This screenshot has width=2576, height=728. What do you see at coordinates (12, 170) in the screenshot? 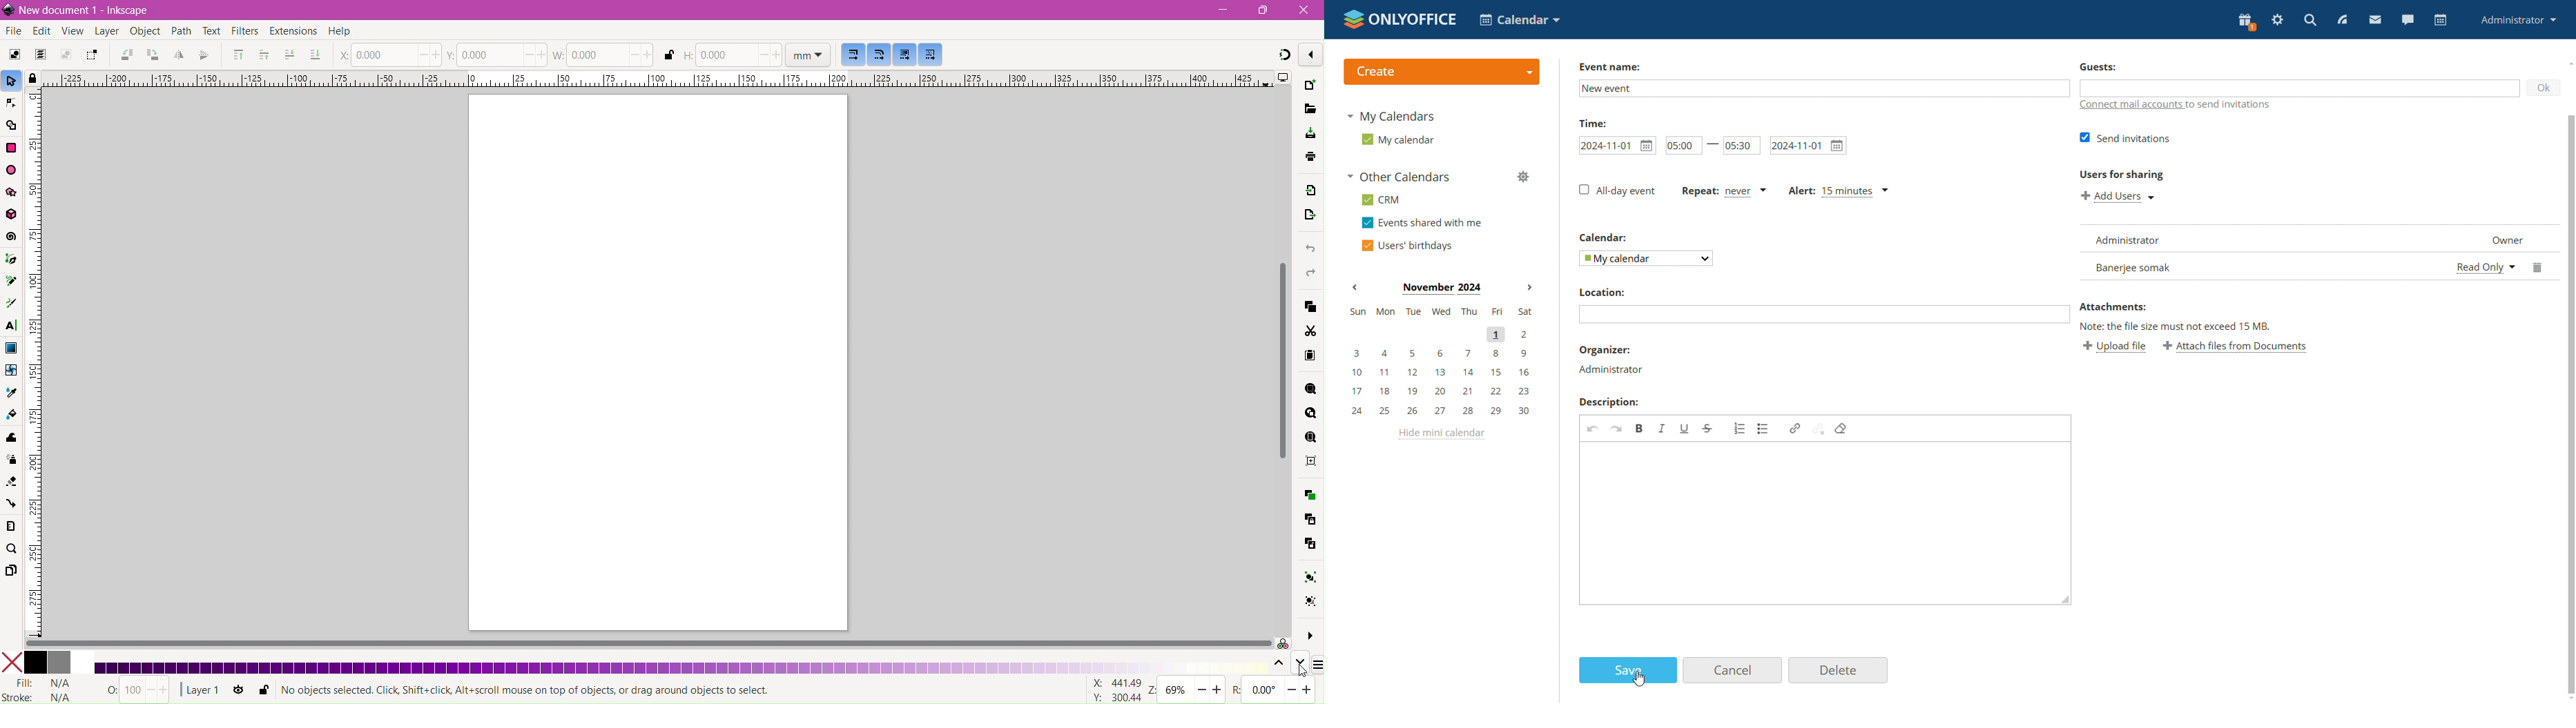
I see `Ellipse/Arc Tool` at bounding box center [12, 170].